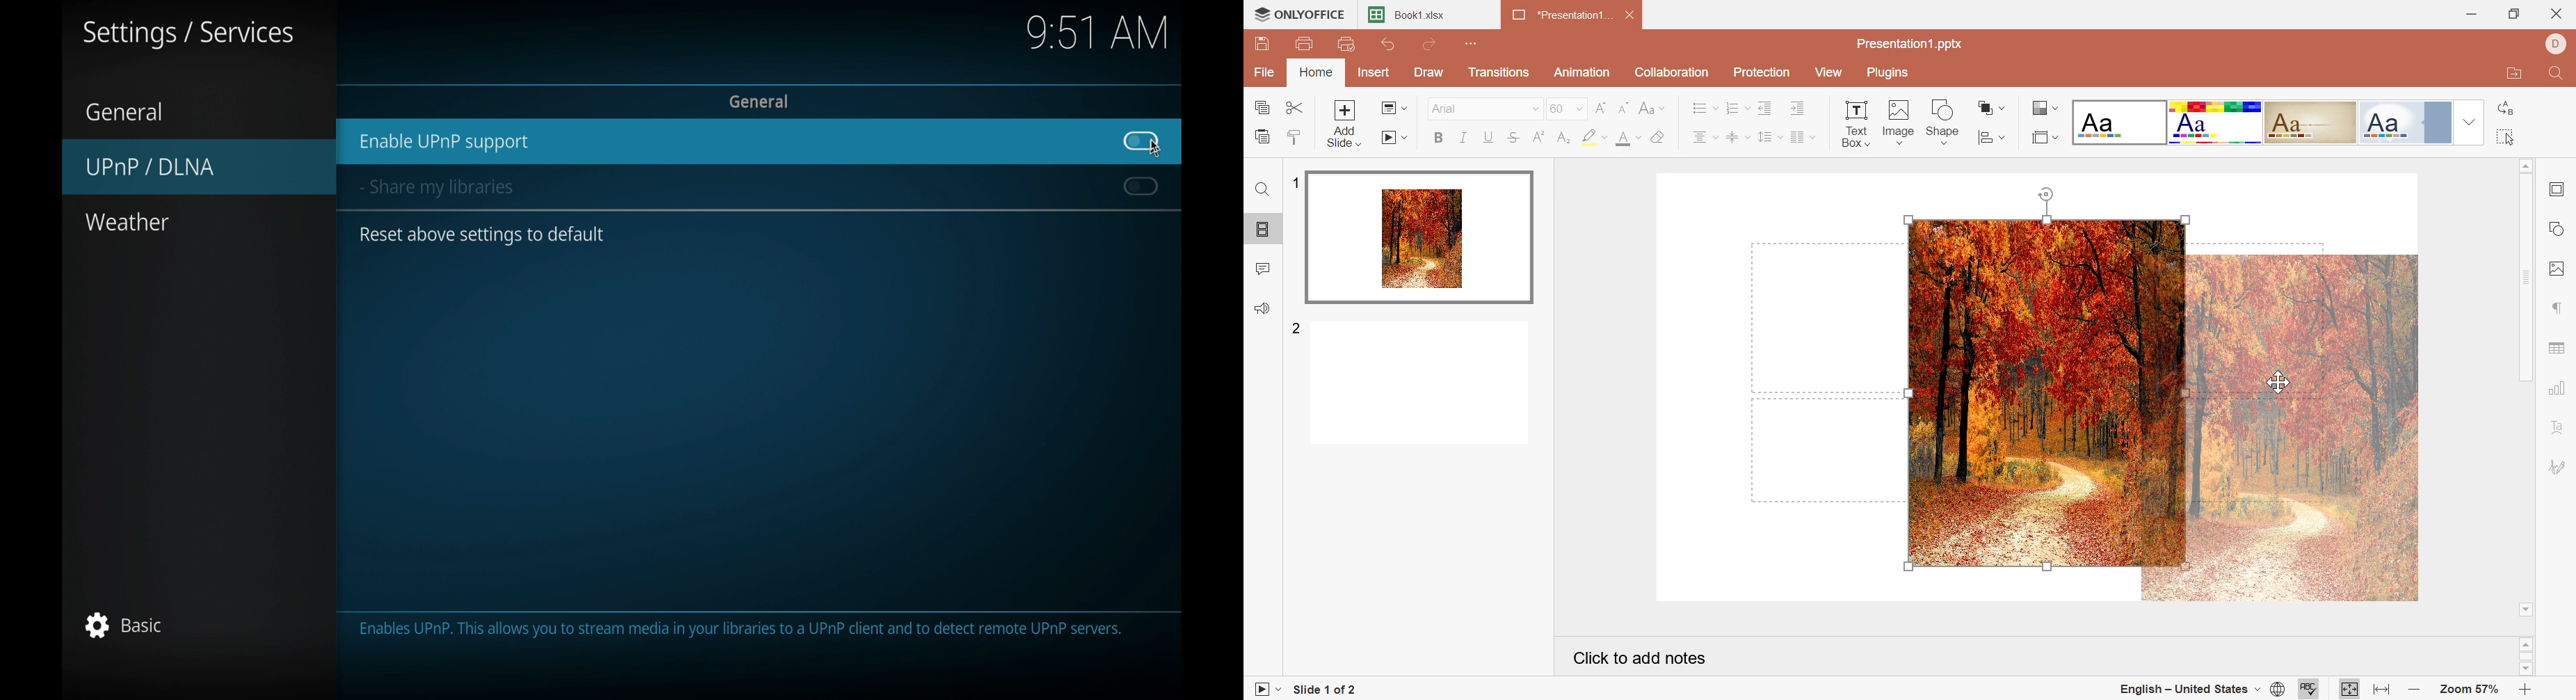  Describe the element at coordinates (1373, 74) in the screenshot. I see `Insert` at that location.